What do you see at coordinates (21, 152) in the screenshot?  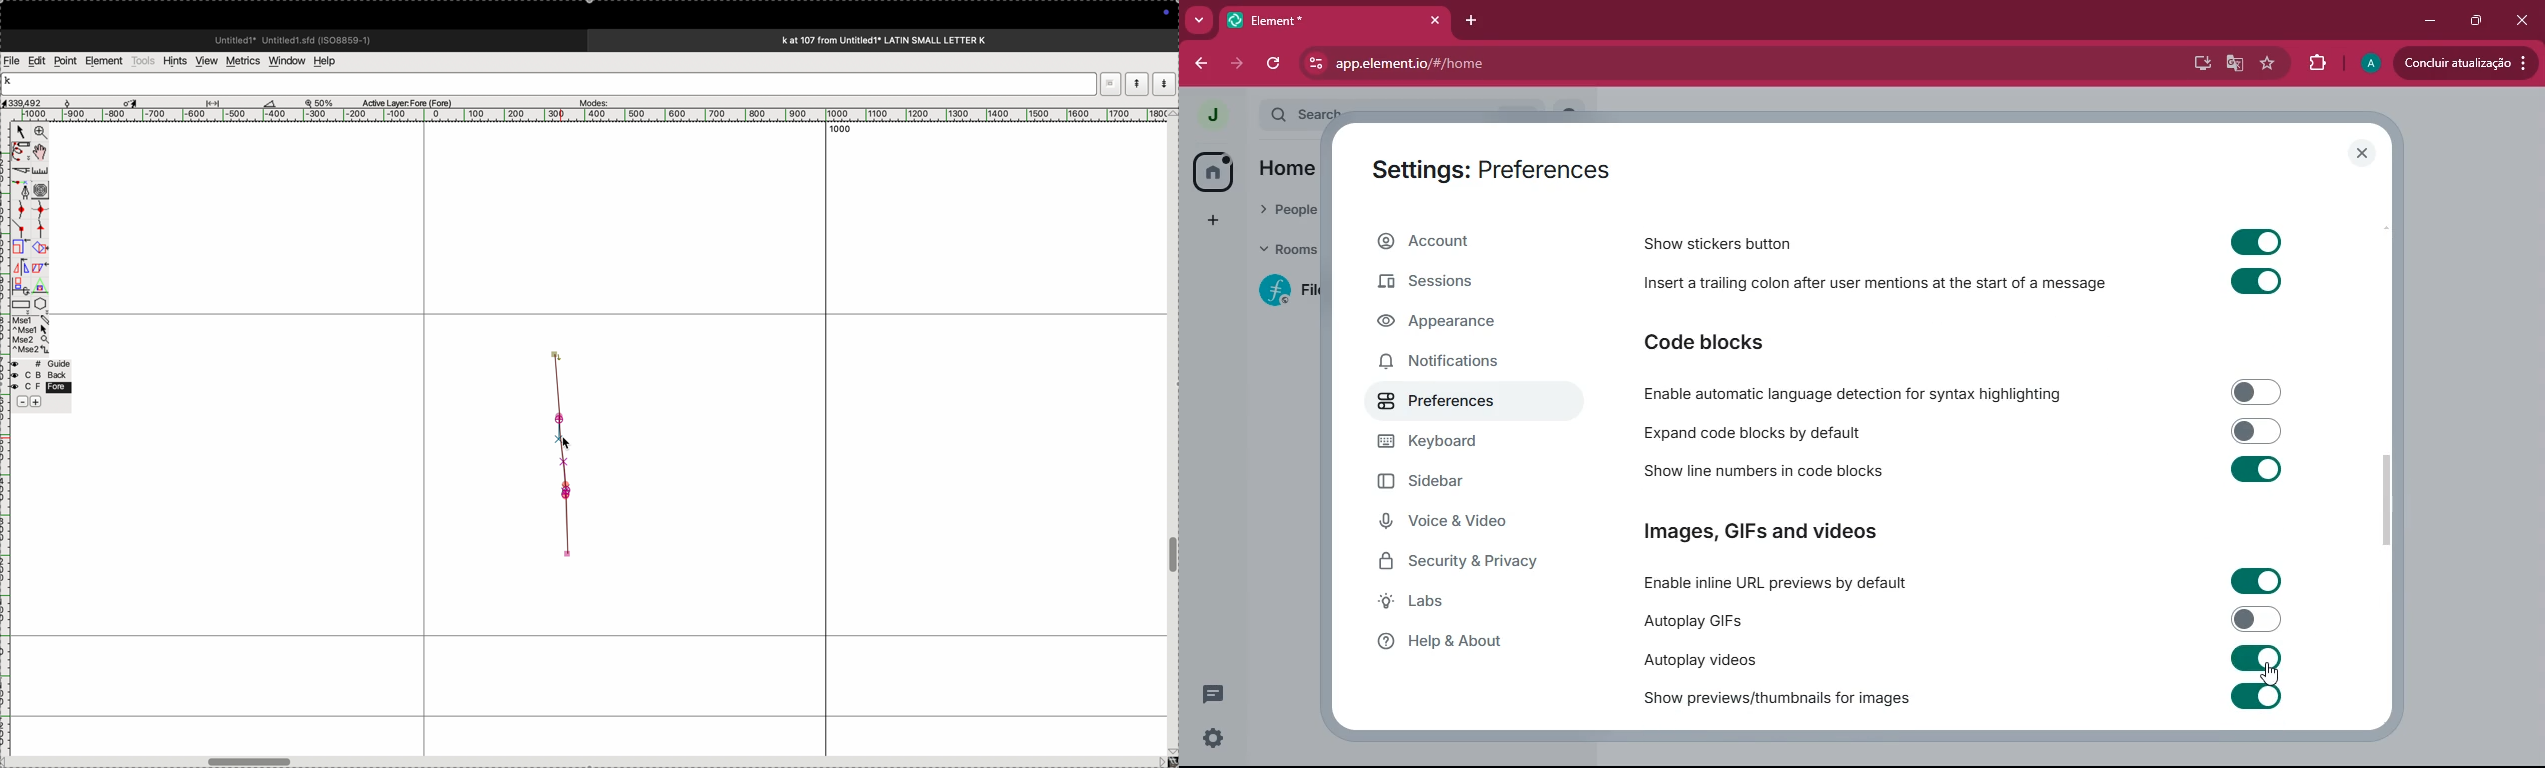 I see `pen` at bounding box center [21, 152].